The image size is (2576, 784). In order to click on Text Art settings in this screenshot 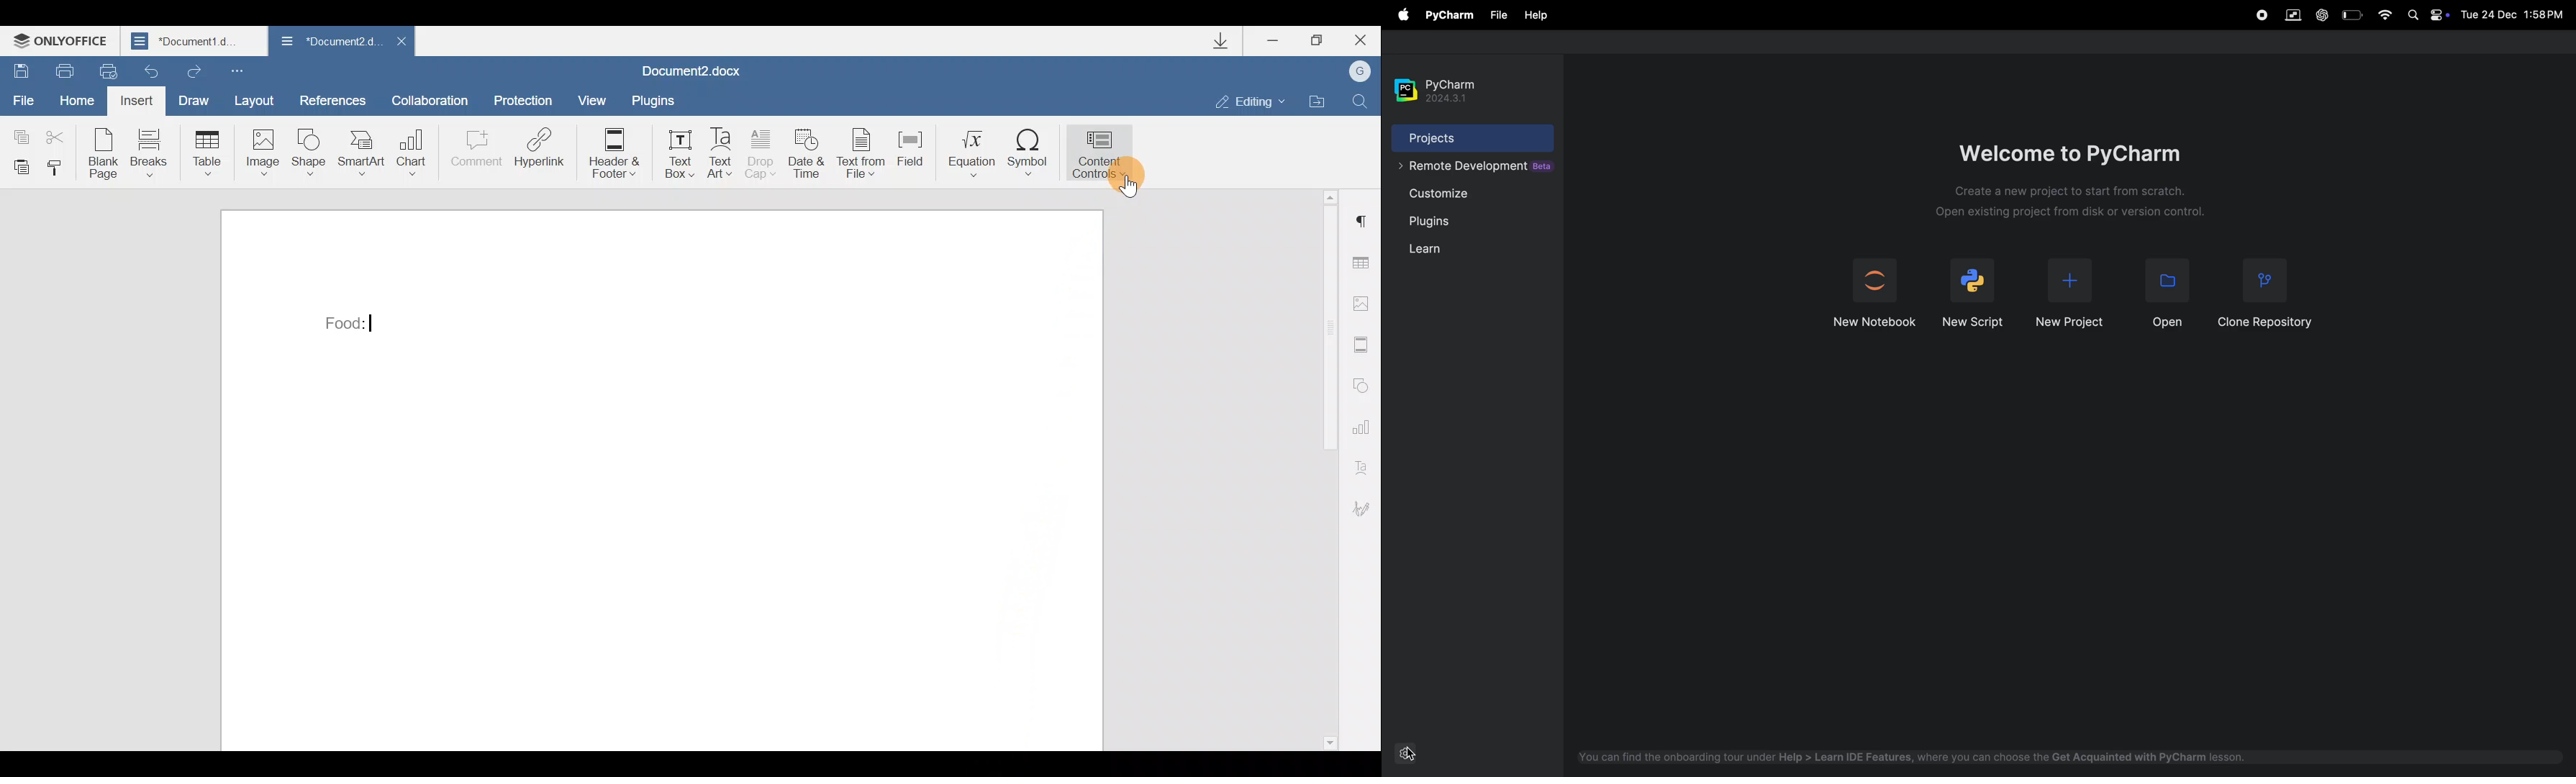, I will do `click(1366, 465)`.